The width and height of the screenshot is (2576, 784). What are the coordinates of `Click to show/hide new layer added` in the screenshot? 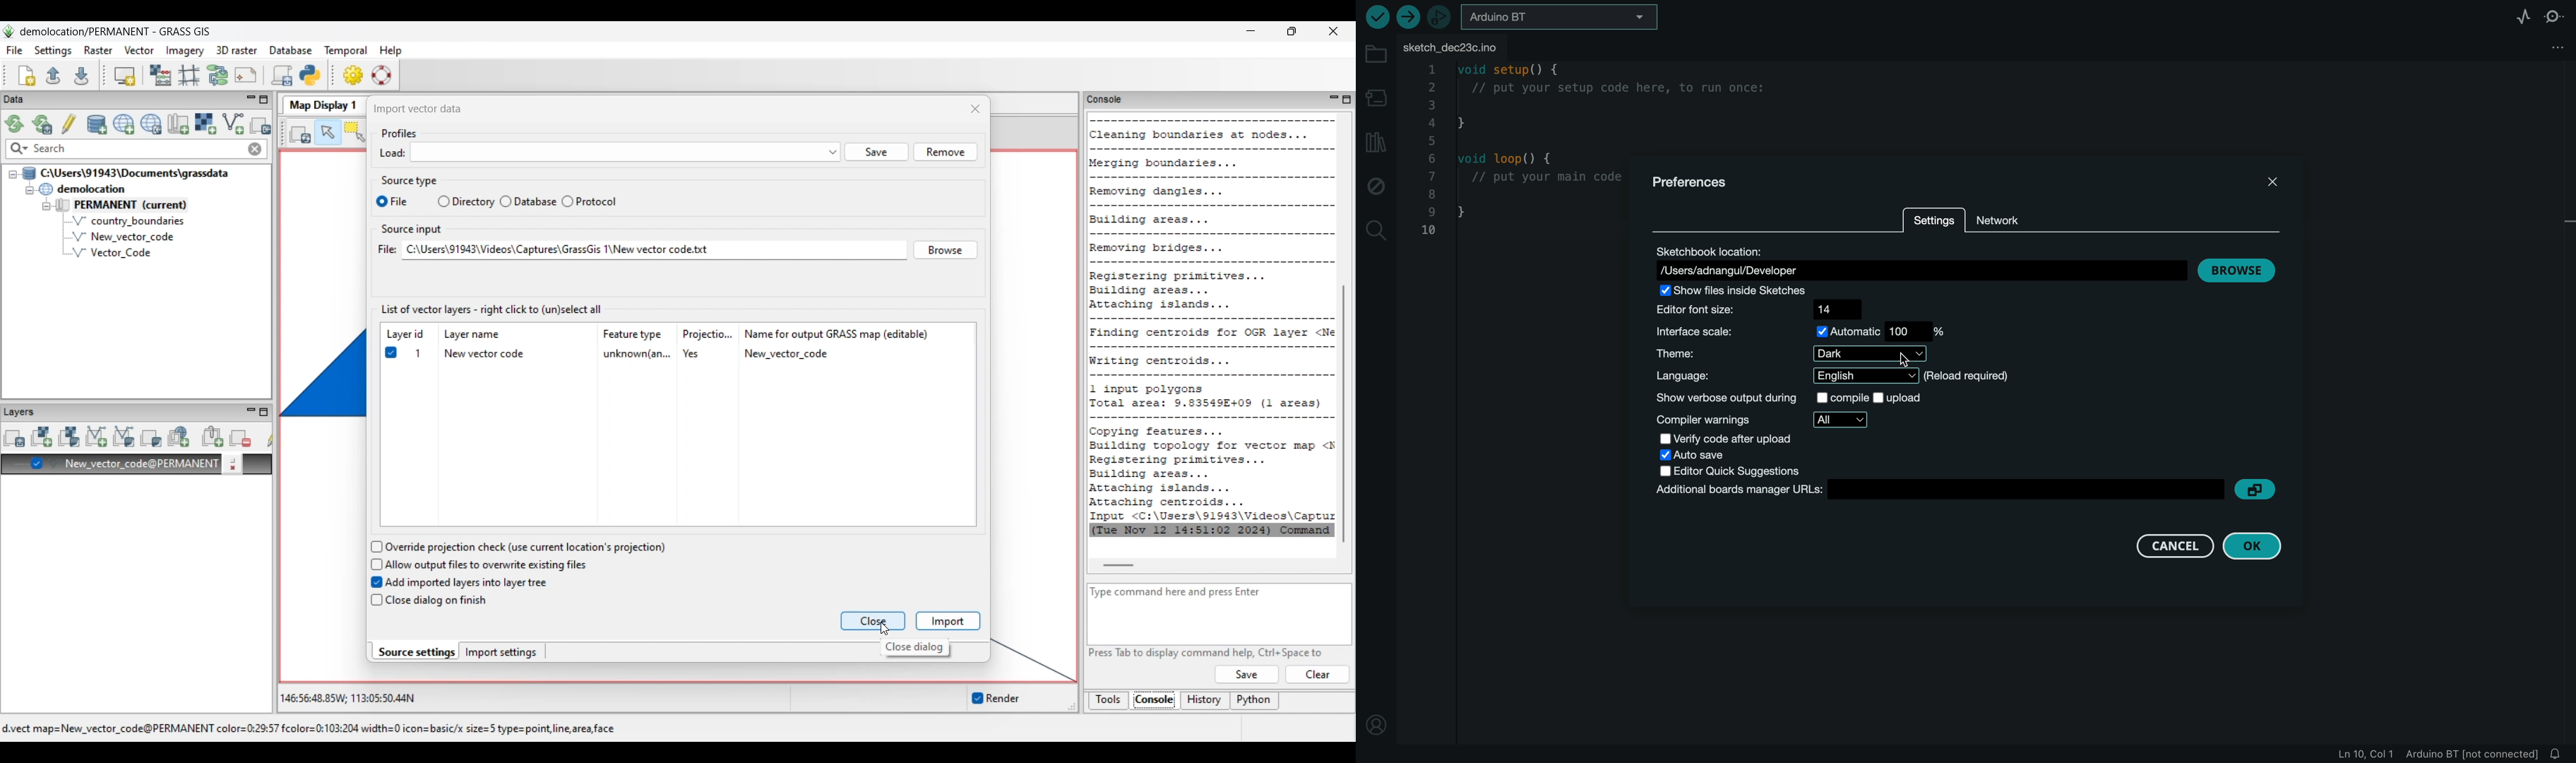 It's located at (37, 463).